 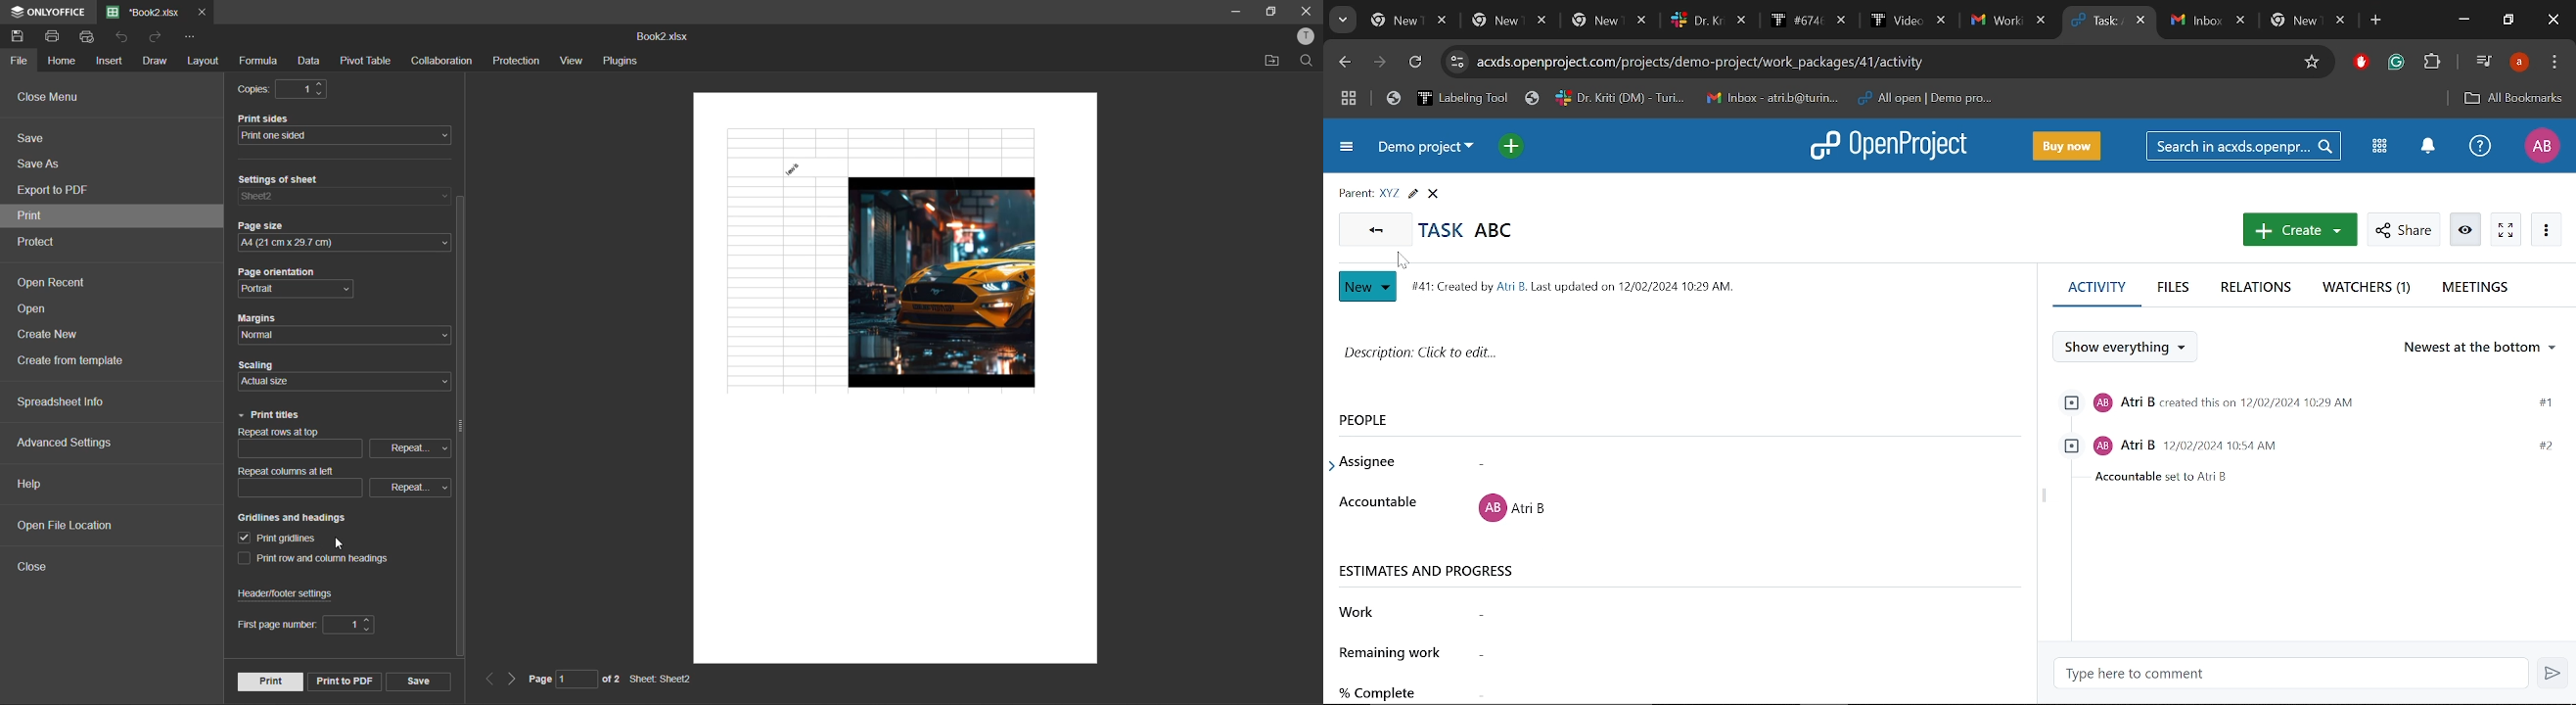 What do you see at coordinates (2256, 288) in the screenshot?
I see `Relations` at bounding box center [2256, 288].